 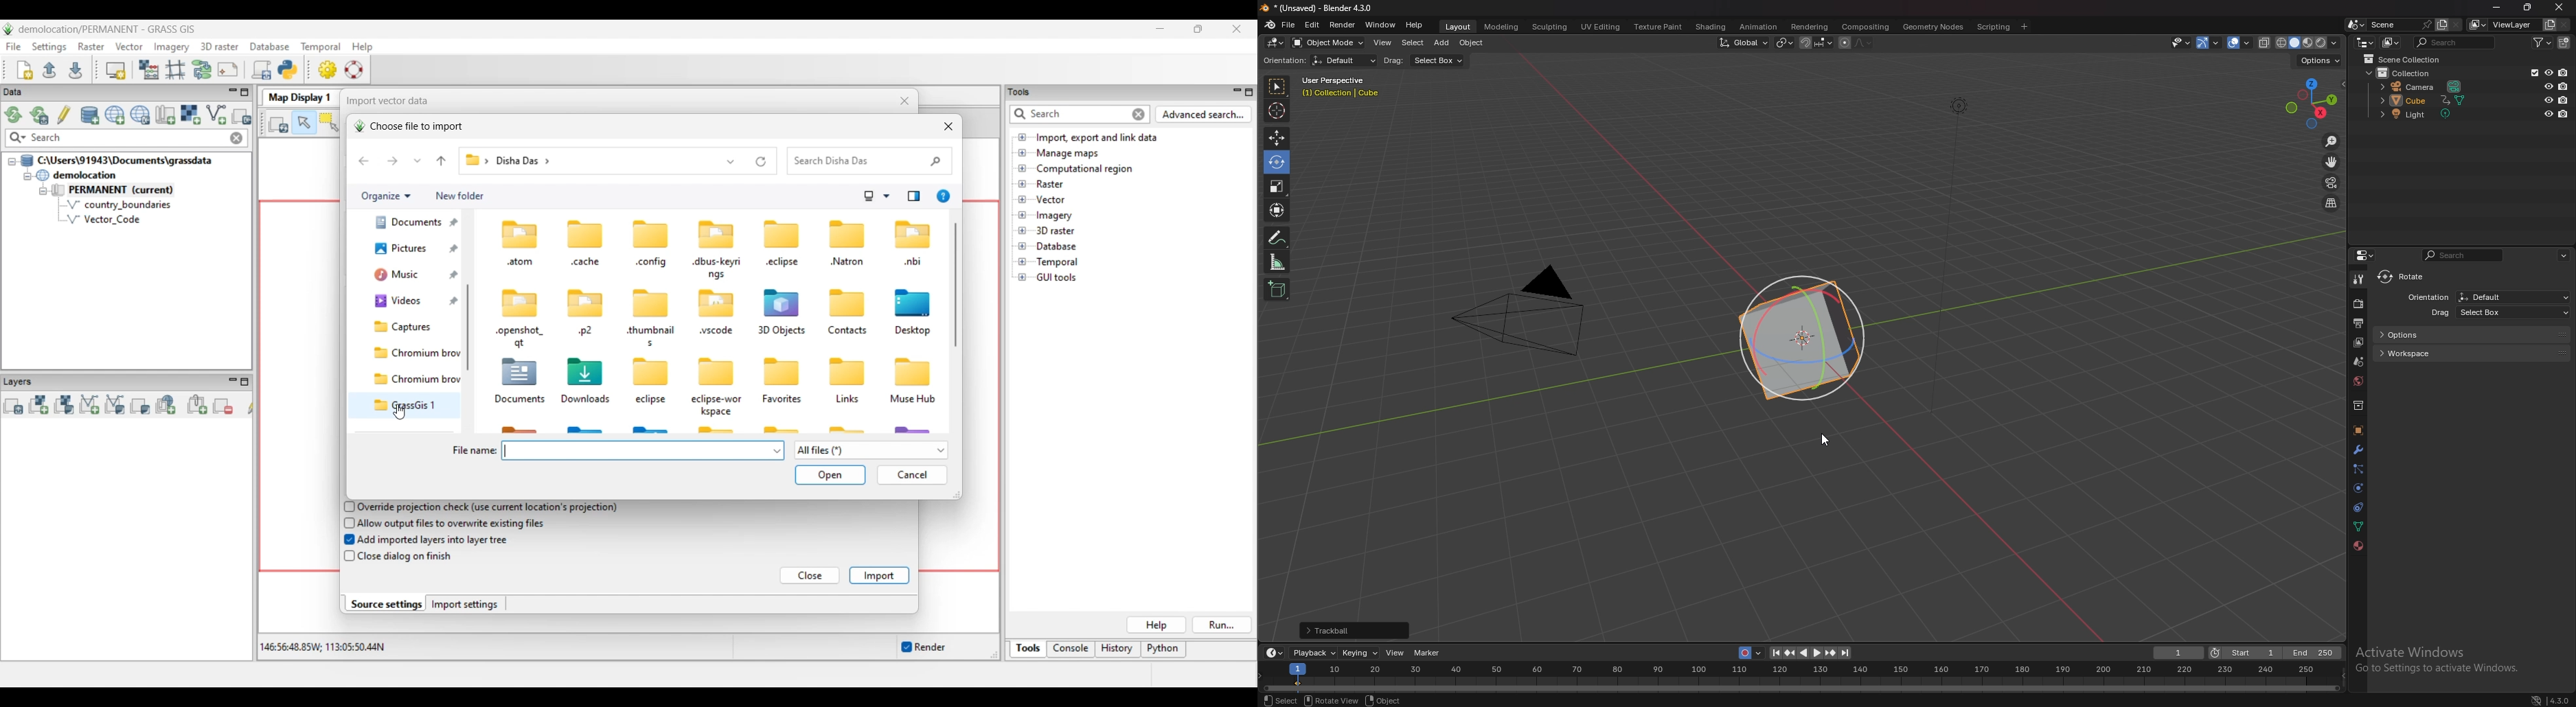 What do you see at coordinates (2178, 653) in the screenshot?
I see `current frame` at bounding box center [2178, 653].